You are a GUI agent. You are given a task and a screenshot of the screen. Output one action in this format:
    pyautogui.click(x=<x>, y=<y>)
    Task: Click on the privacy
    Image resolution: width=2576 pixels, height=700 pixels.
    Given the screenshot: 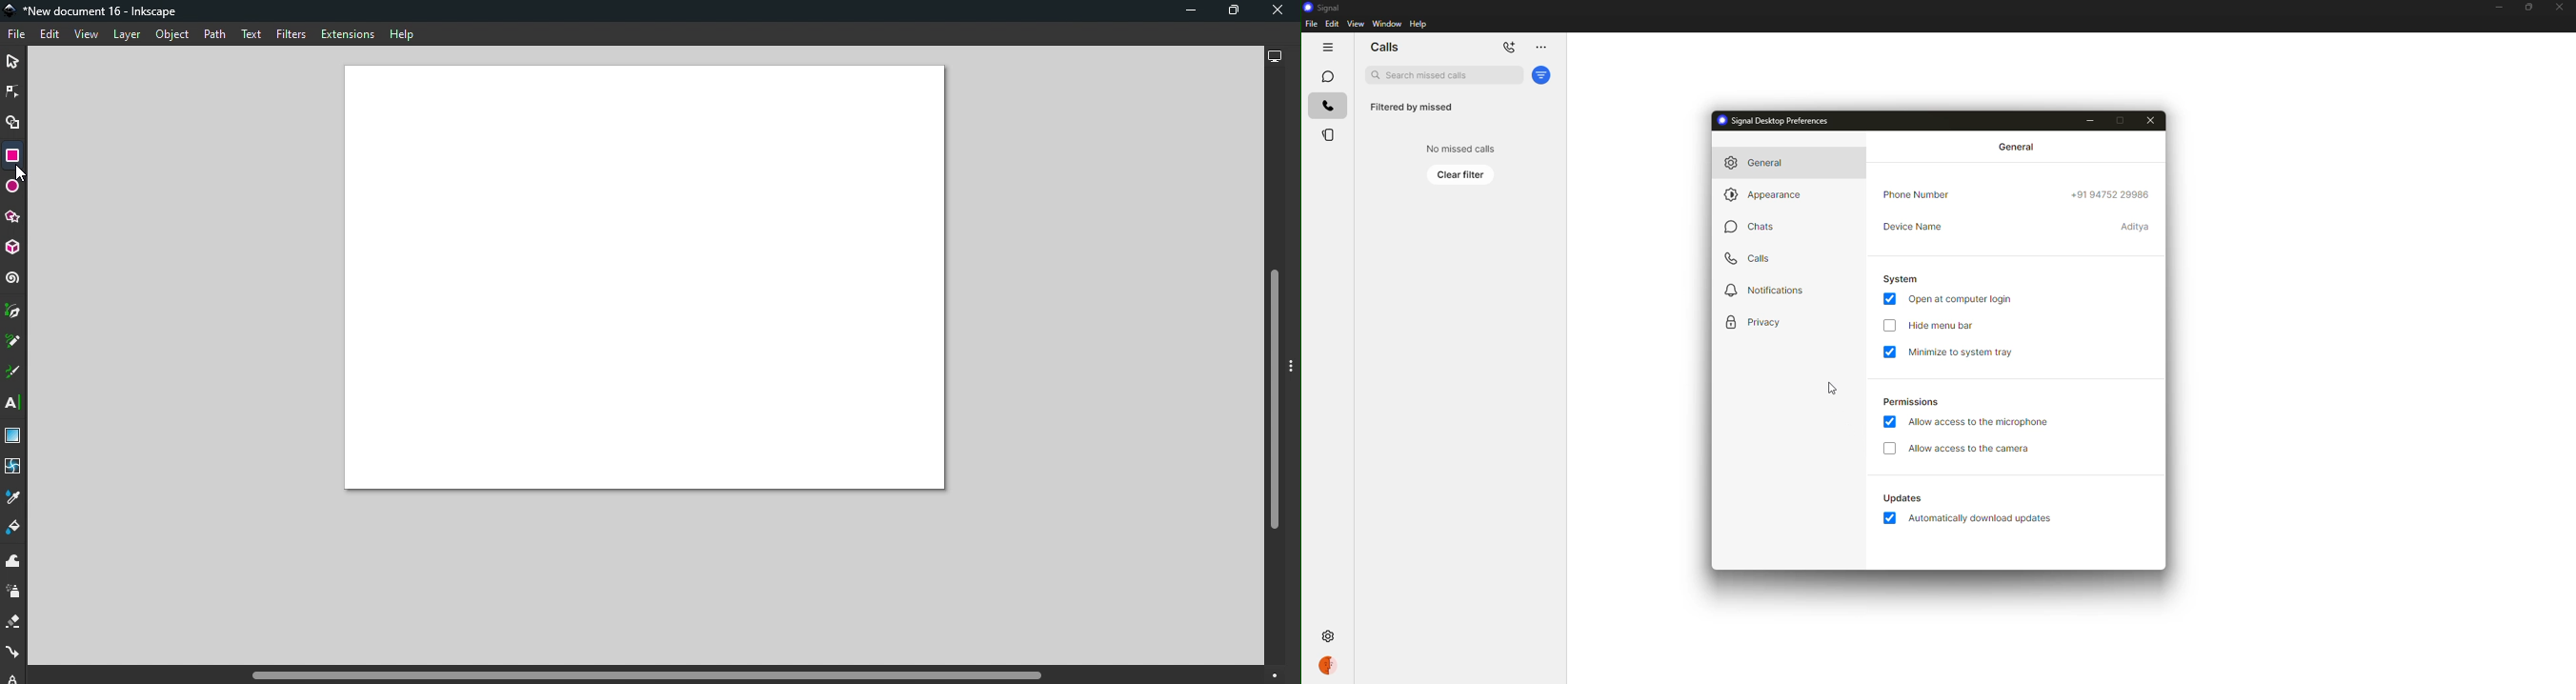 What is the action you would take?
    pyautogui.click(x=1757, y=320)
    